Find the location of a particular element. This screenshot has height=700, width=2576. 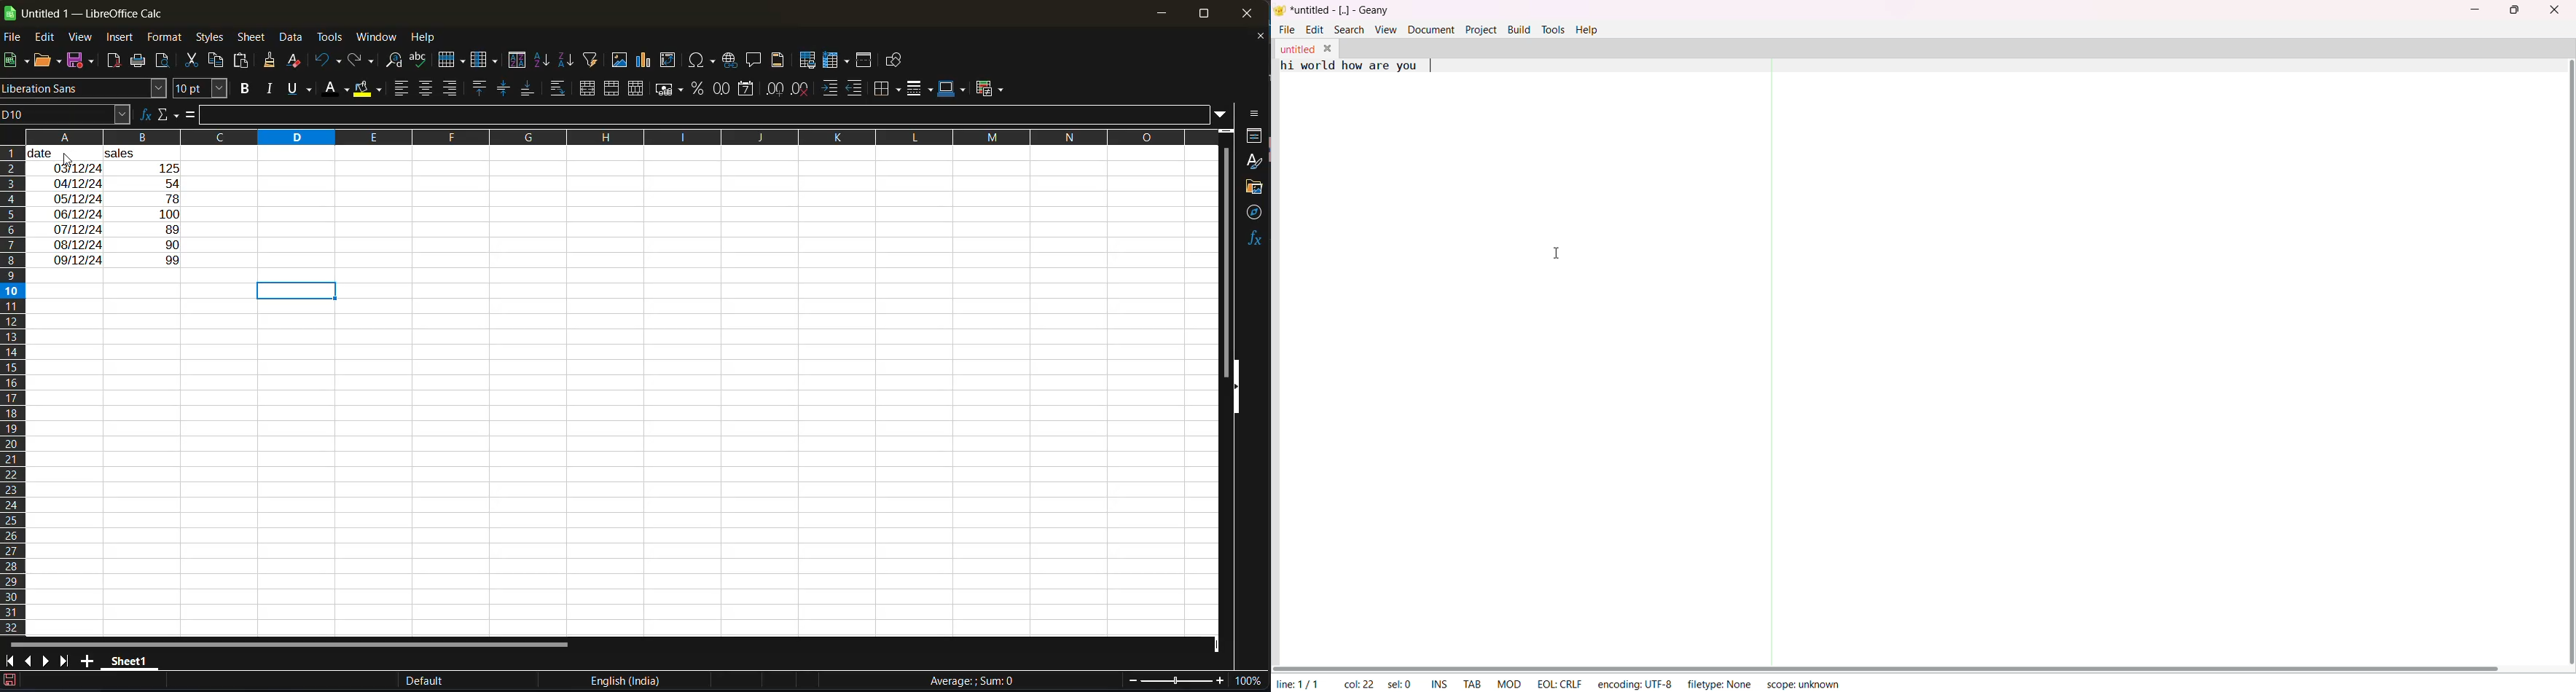

insert hyperlink is located at coordinates (730, 62).